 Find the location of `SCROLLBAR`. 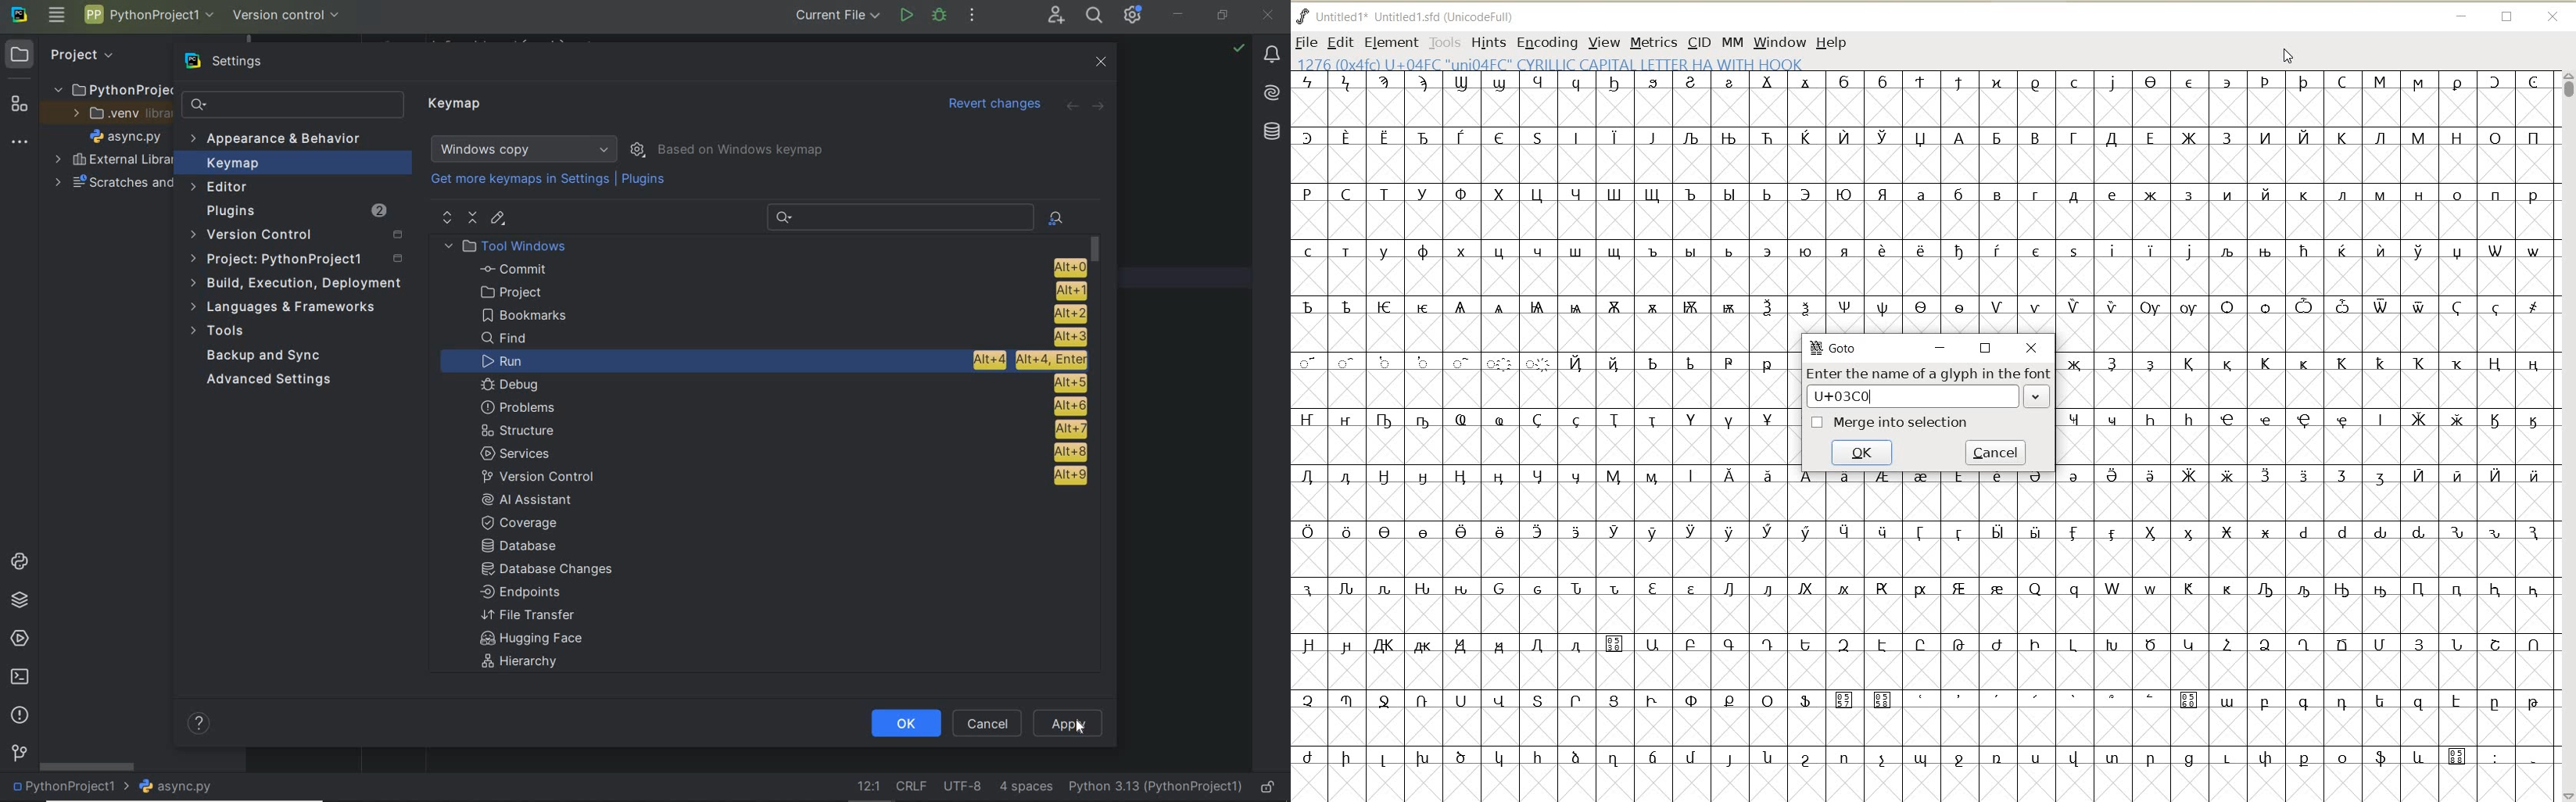

SCROLLBAR is located at coordinates (2567, 435).